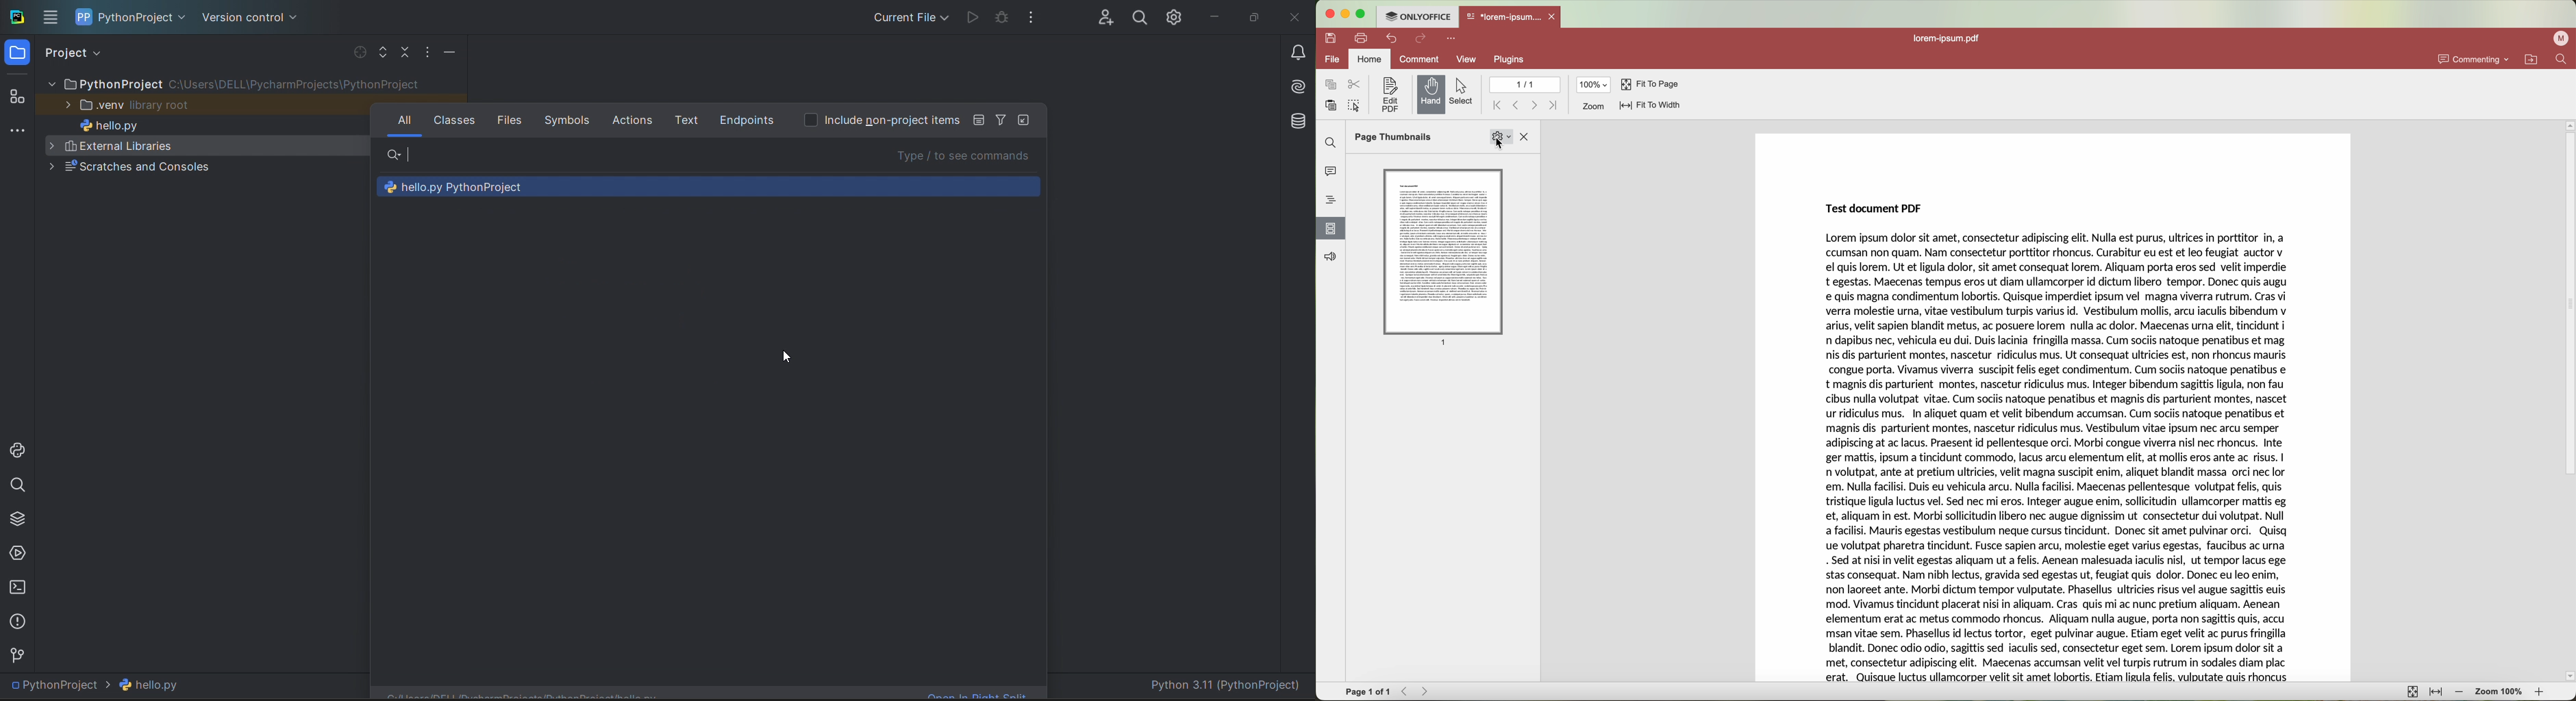 The width and height of the screenshot is (2576, 728). What do you see at coordinates (979, 120) in the screenshot?
I see `icon` at bounding box center [979, 120].